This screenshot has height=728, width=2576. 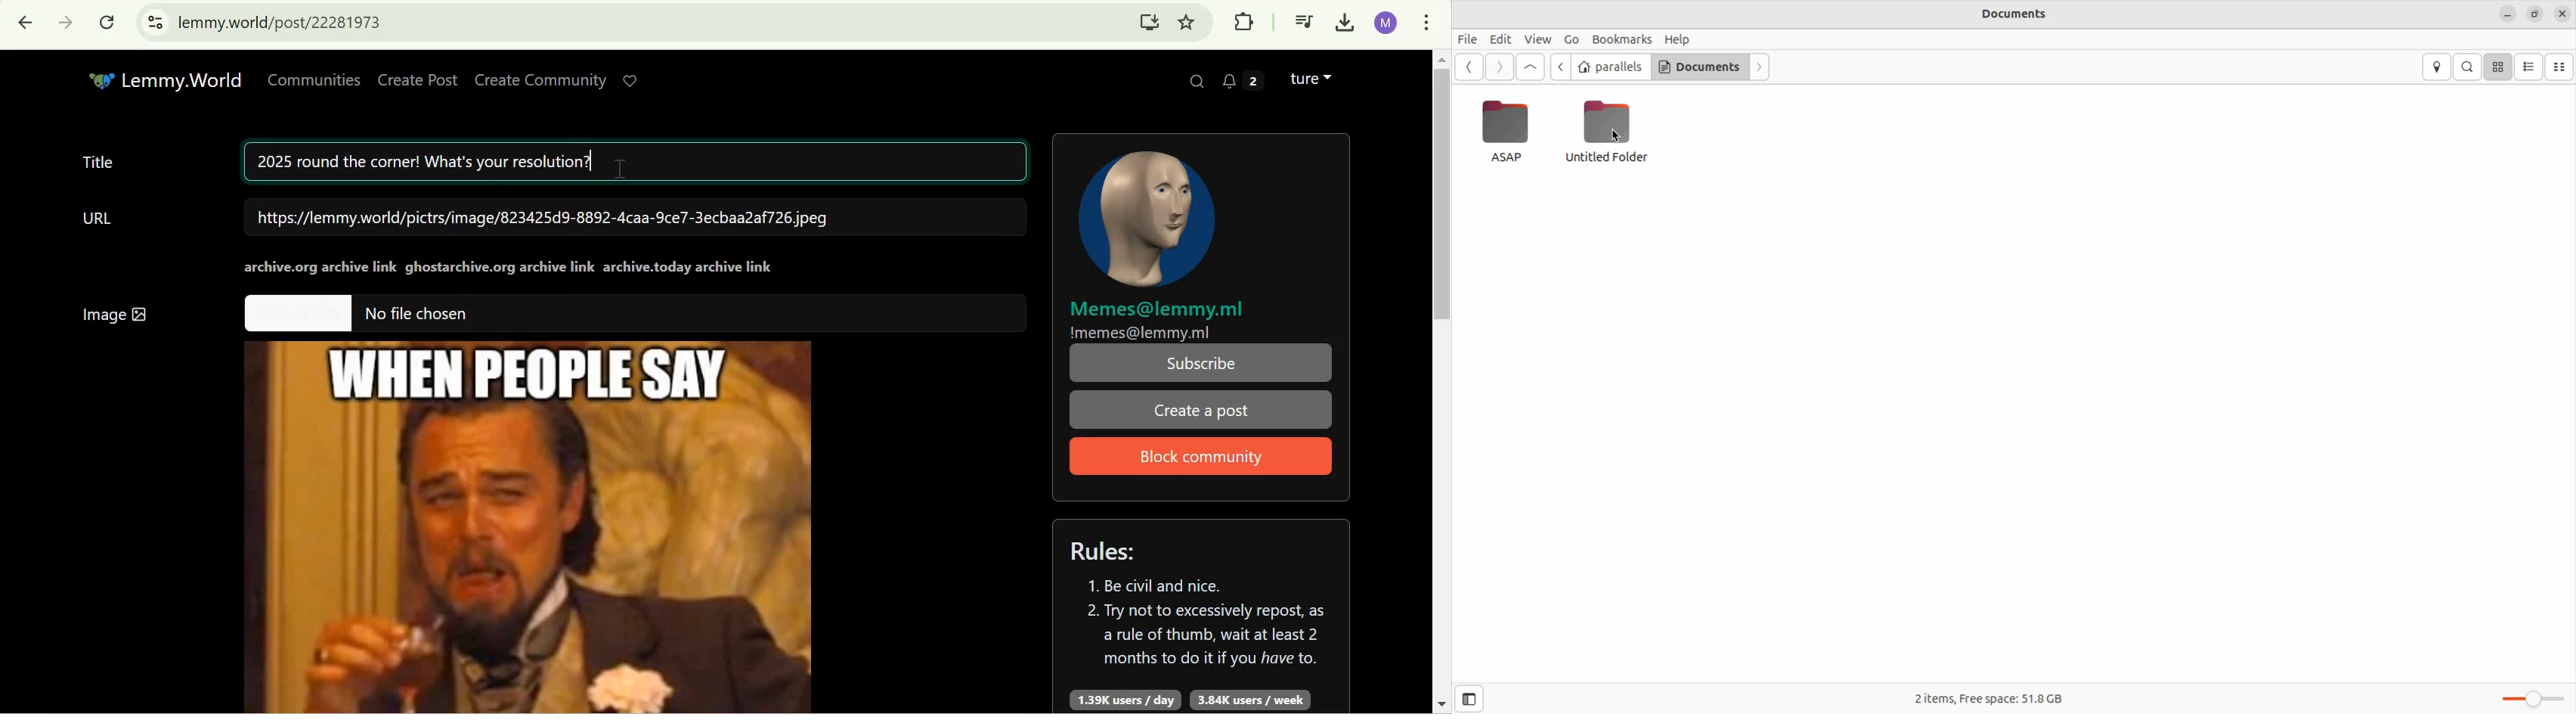 What do you see at coordinates (1677, 37) in the screenshot?
I see `Help` at bounding box center [1677, 37].